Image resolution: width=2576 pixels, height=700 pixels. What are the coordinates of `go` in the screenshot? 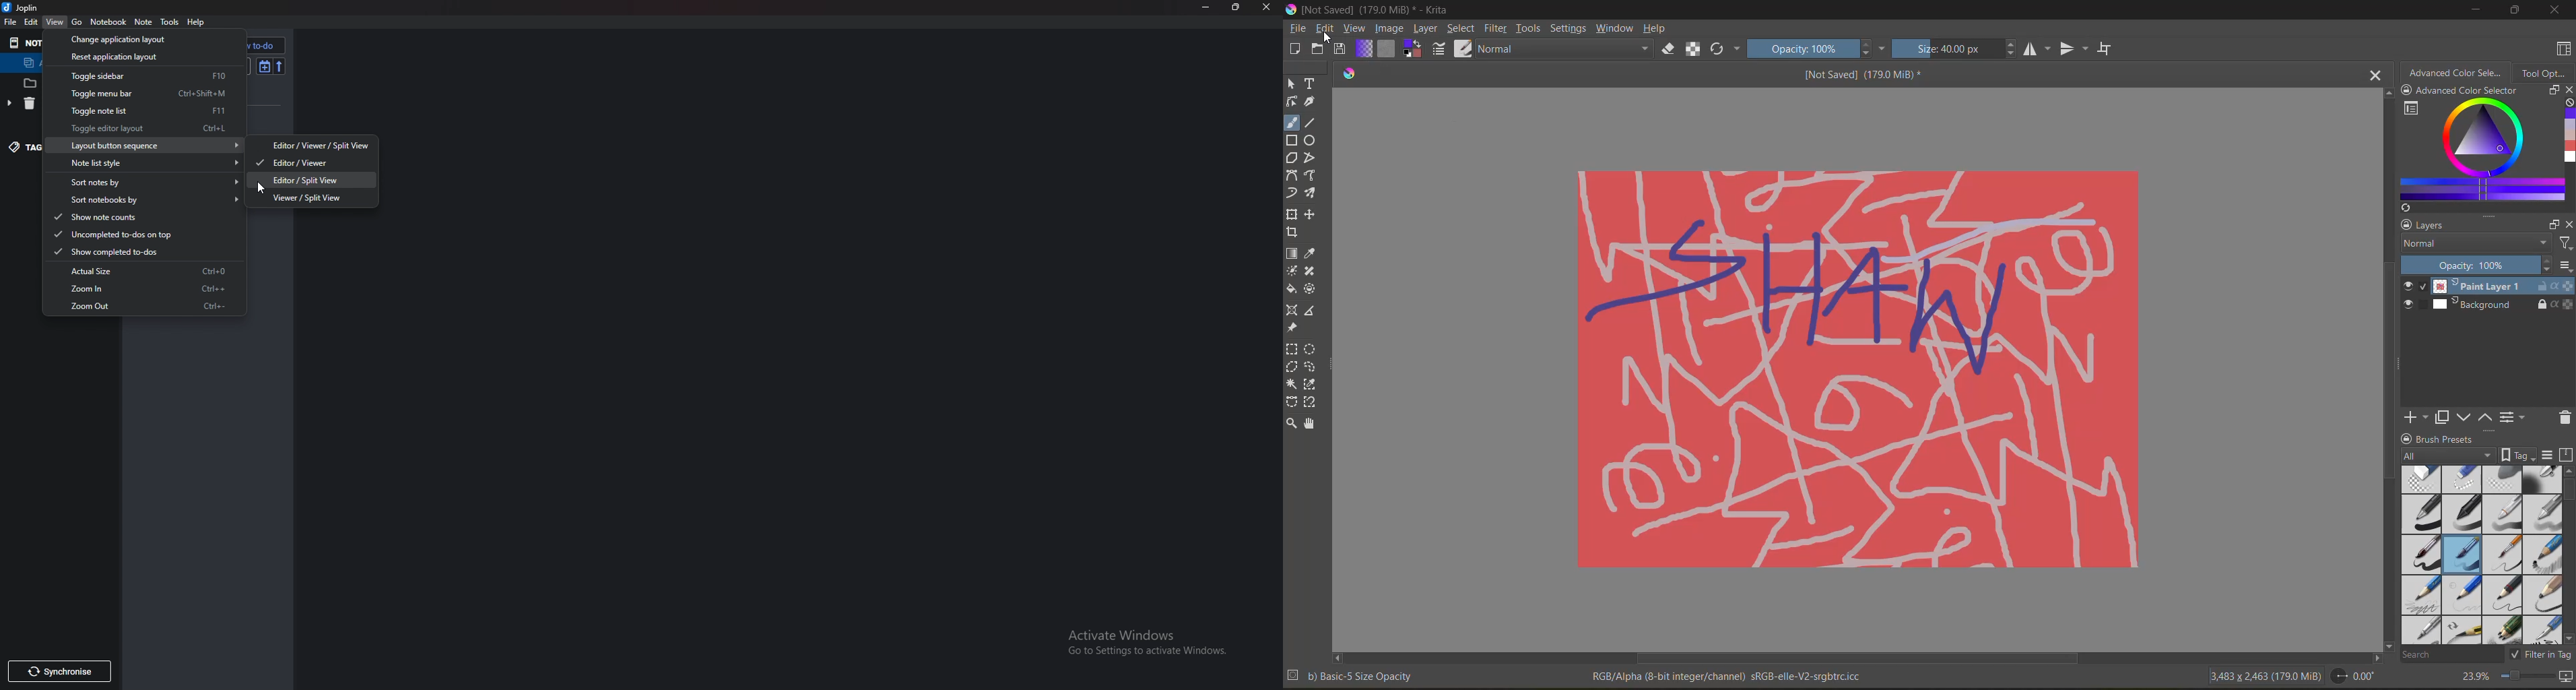 It's located at (78, 21).